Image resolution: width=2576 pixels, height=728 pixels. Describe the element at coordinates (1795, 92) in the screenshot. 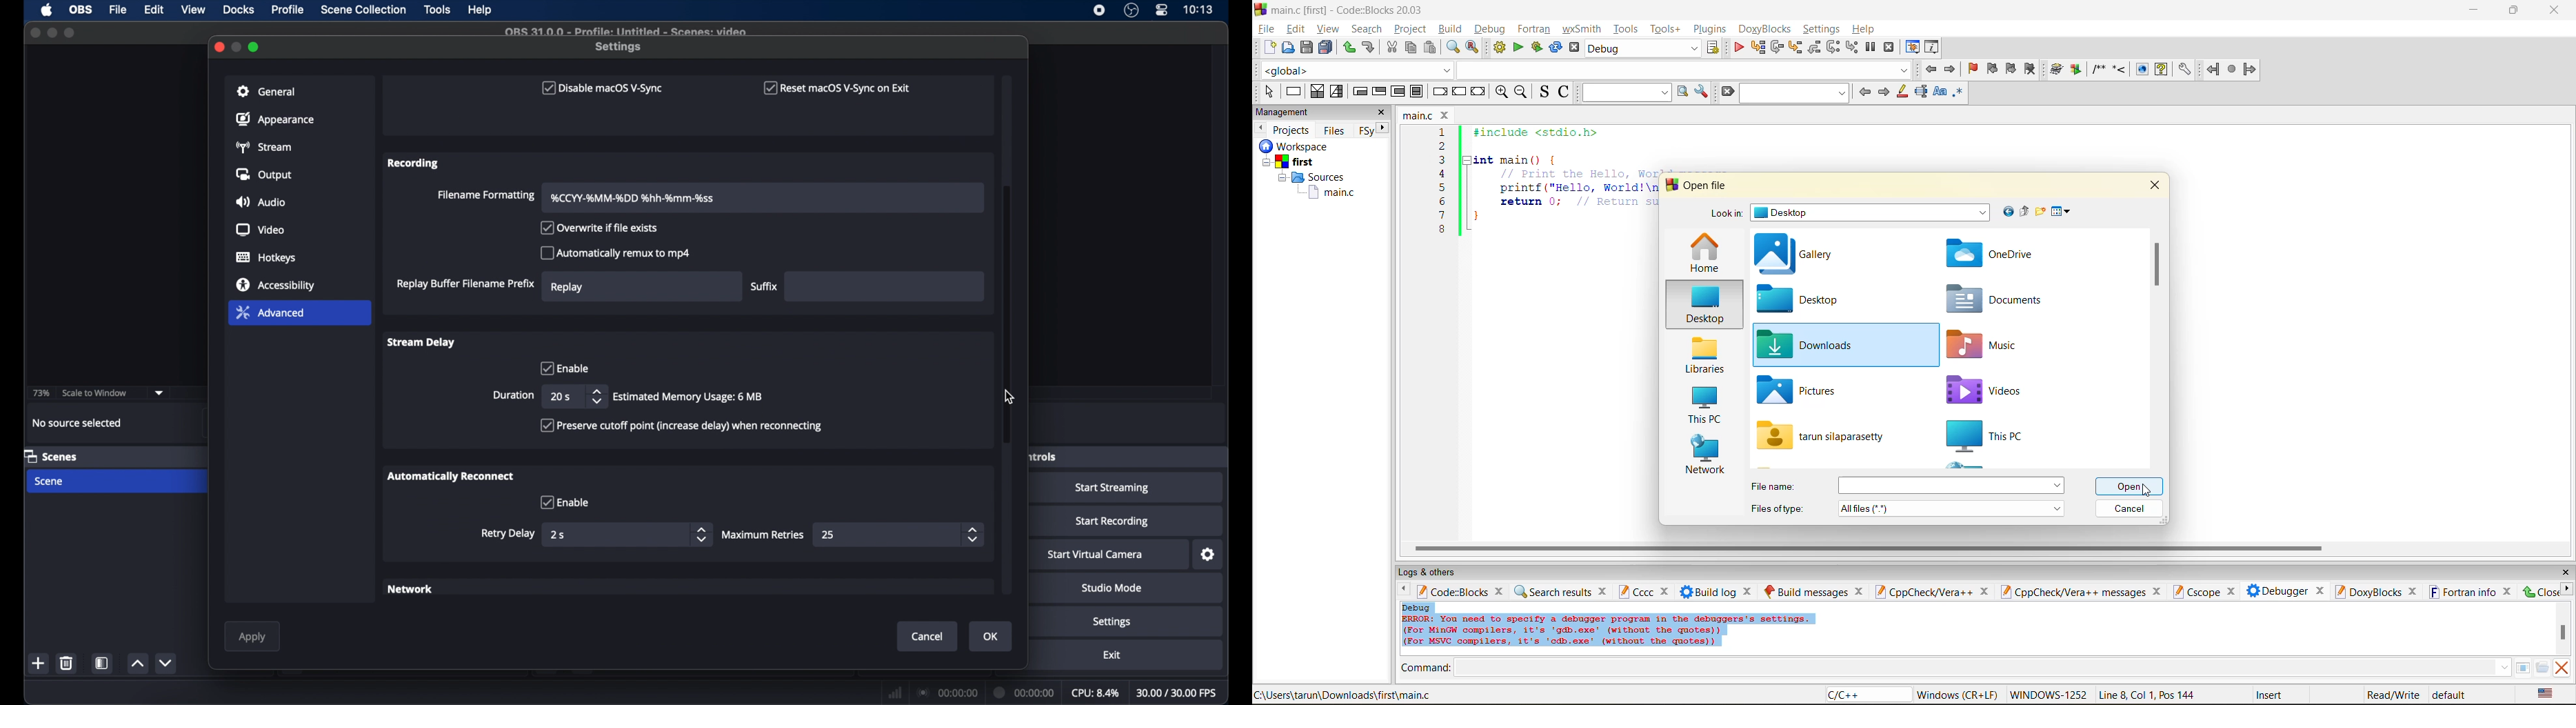

I see `search` at that location.